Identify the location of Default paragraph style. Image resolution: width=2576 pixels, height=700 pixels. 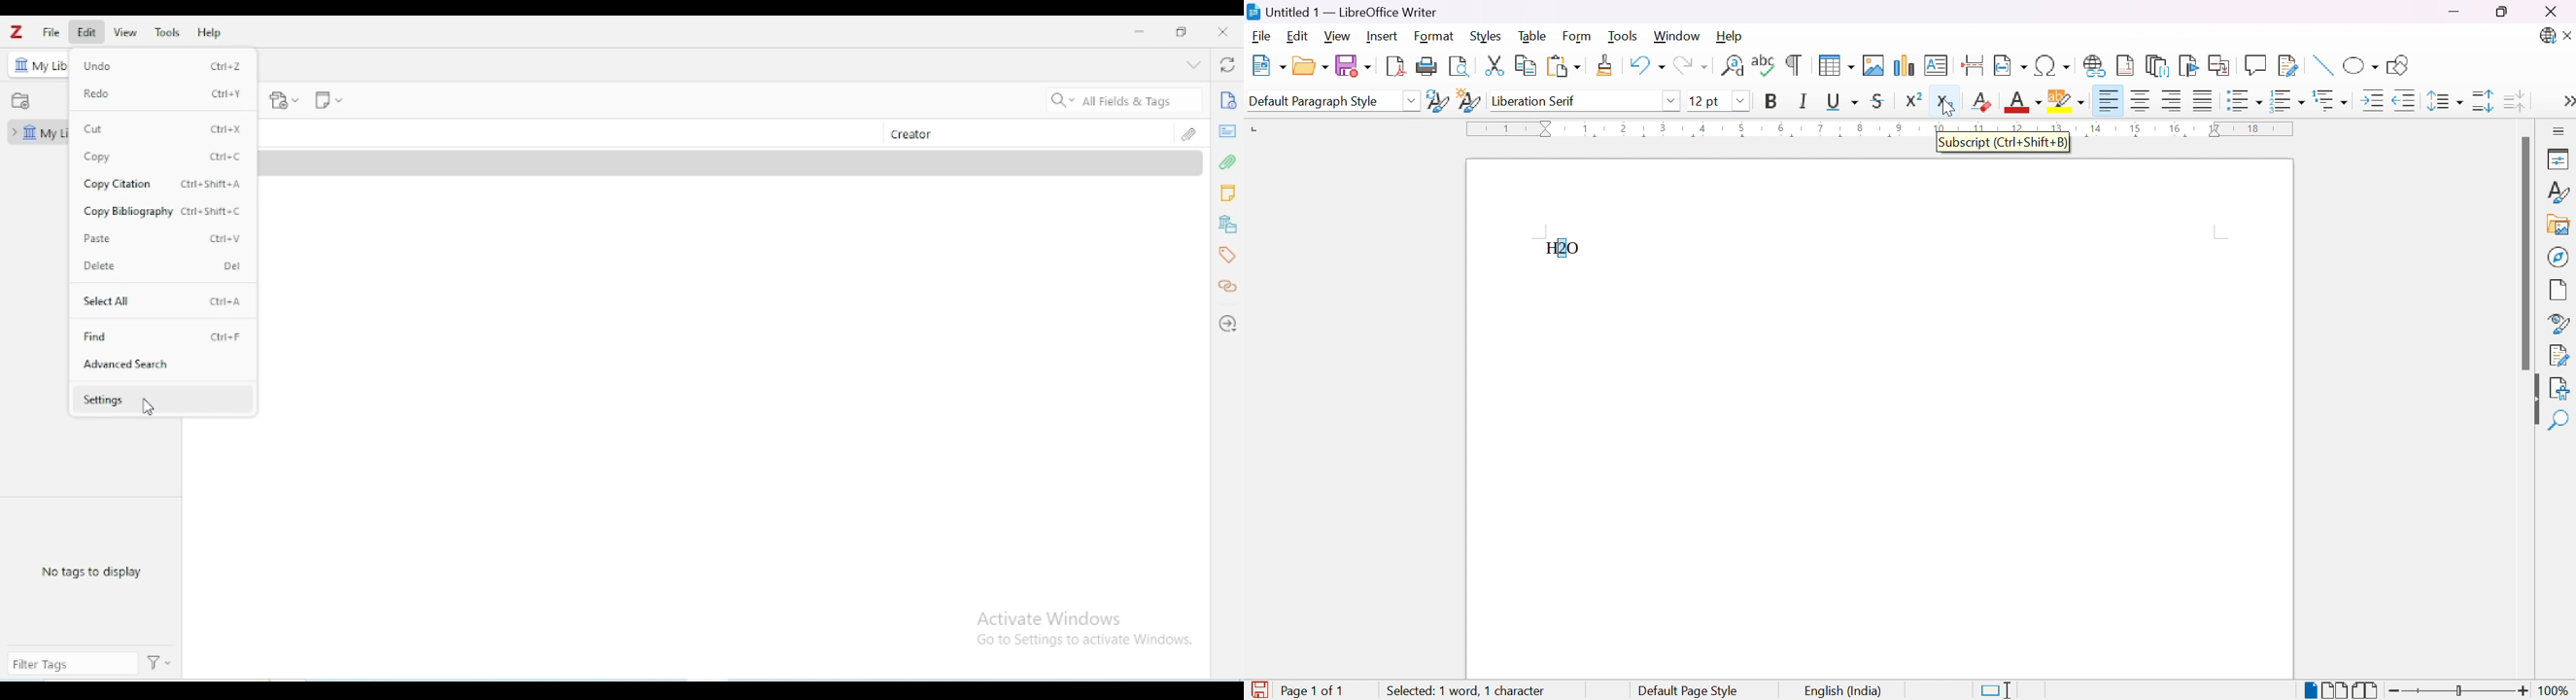
(1314, 102).